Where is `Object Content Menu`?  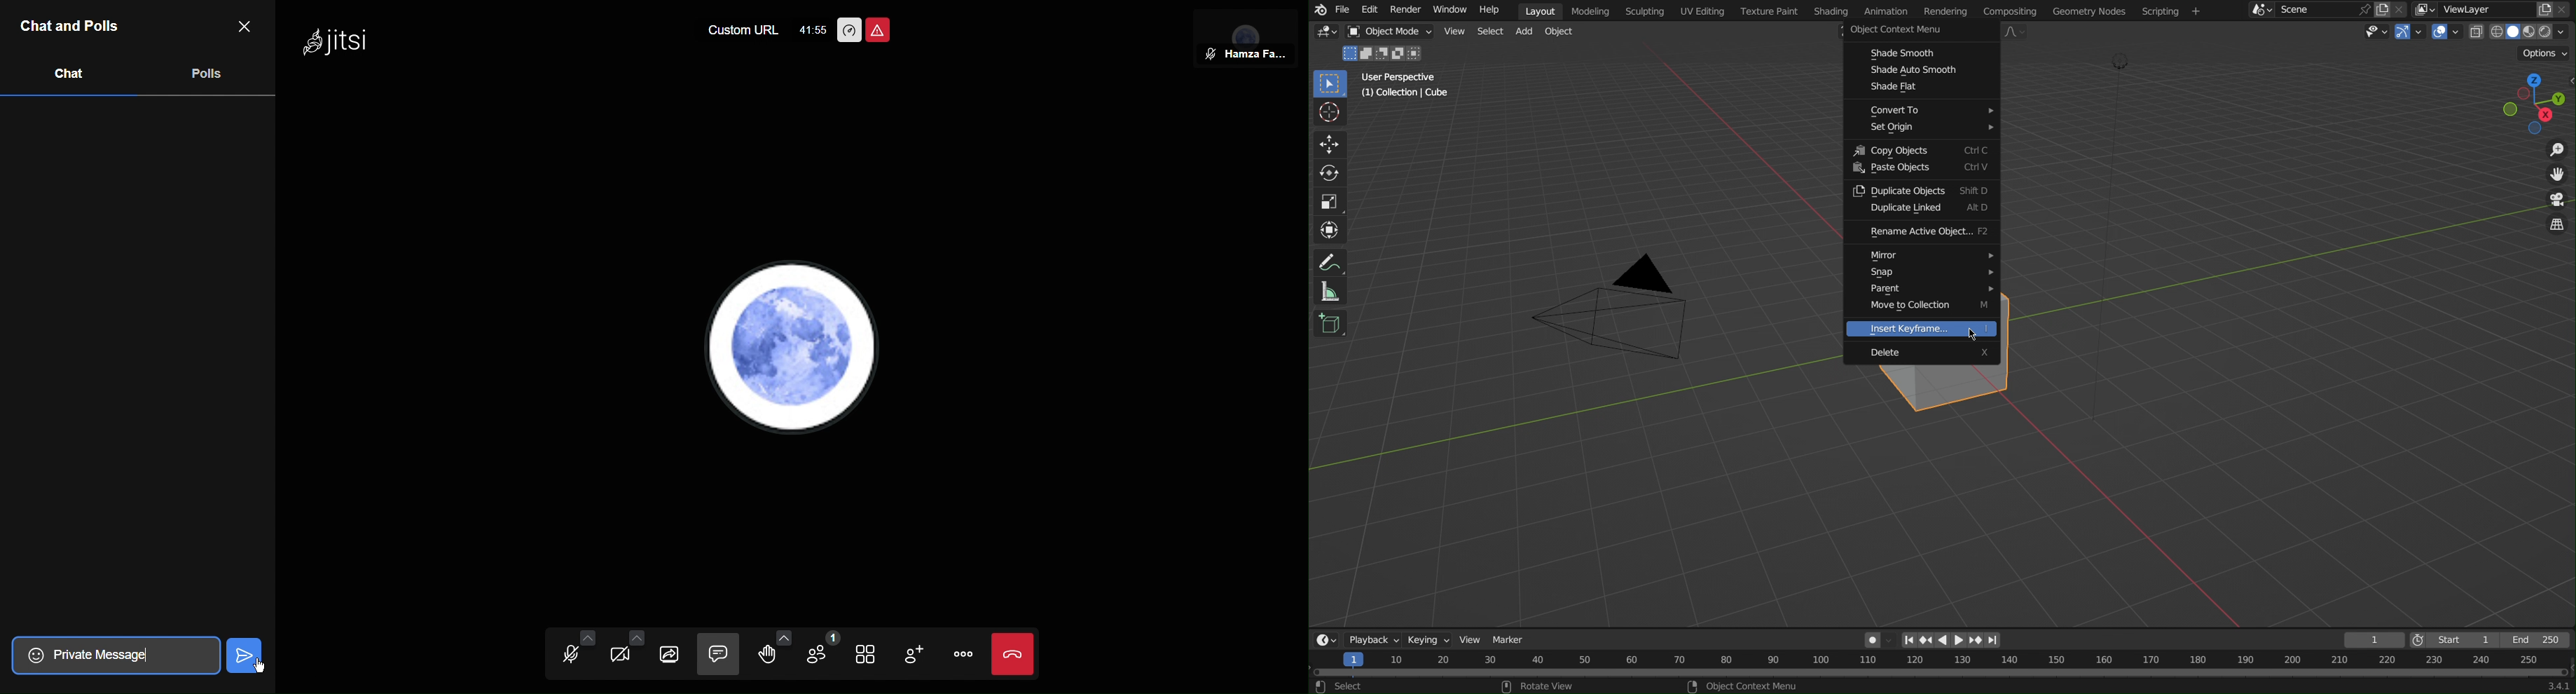
Object Content Menu is located at coordinates (1921, 32).